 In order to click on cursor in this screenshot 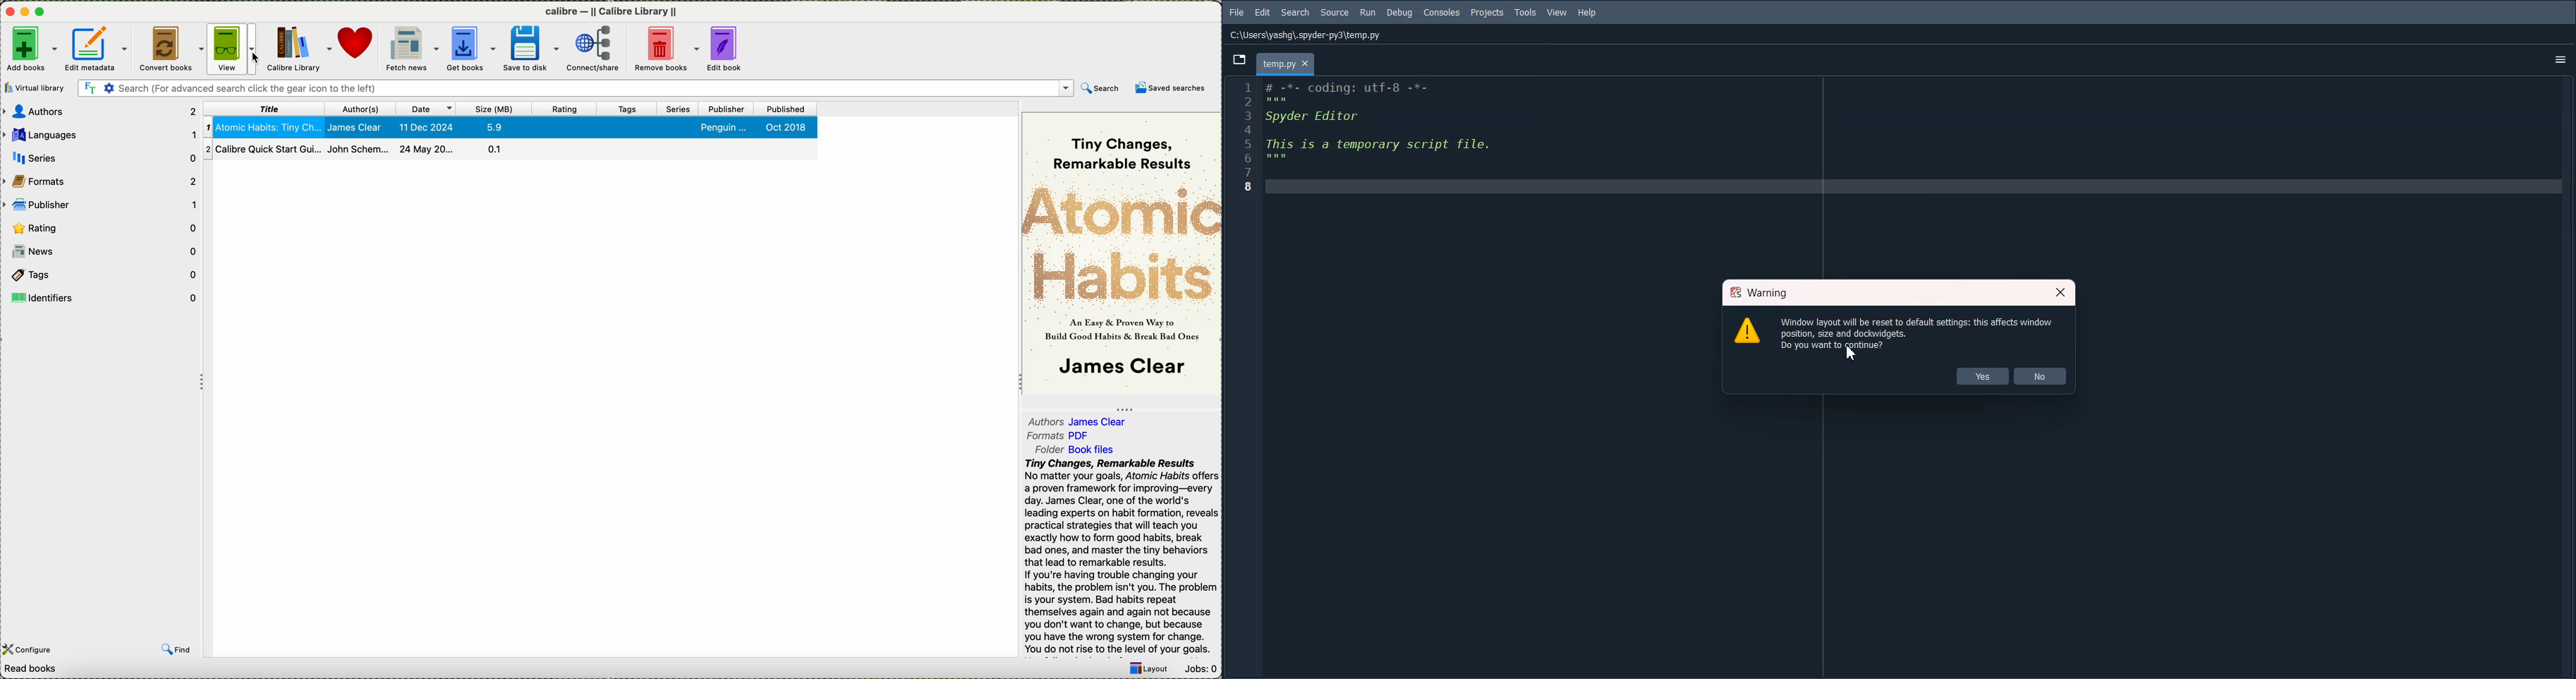, I will do `click(1850, 356)`.